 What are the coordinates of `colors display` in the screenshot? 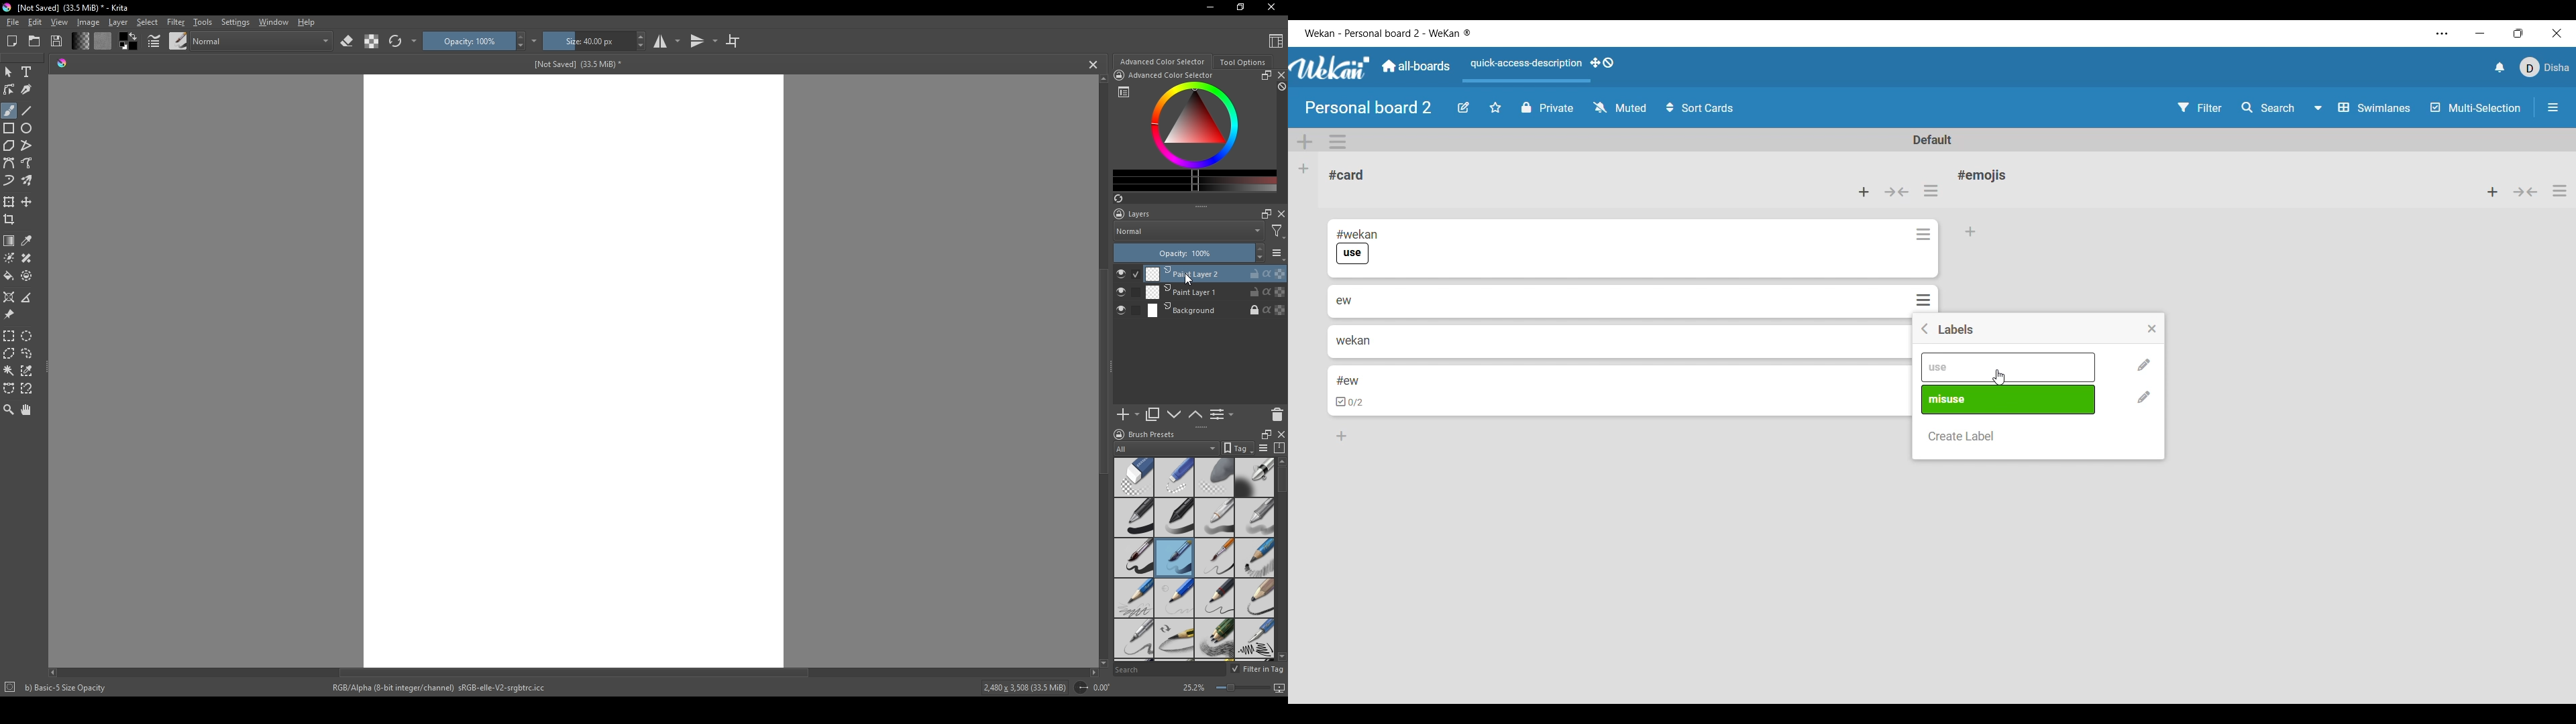 It's located at (1196, 125).